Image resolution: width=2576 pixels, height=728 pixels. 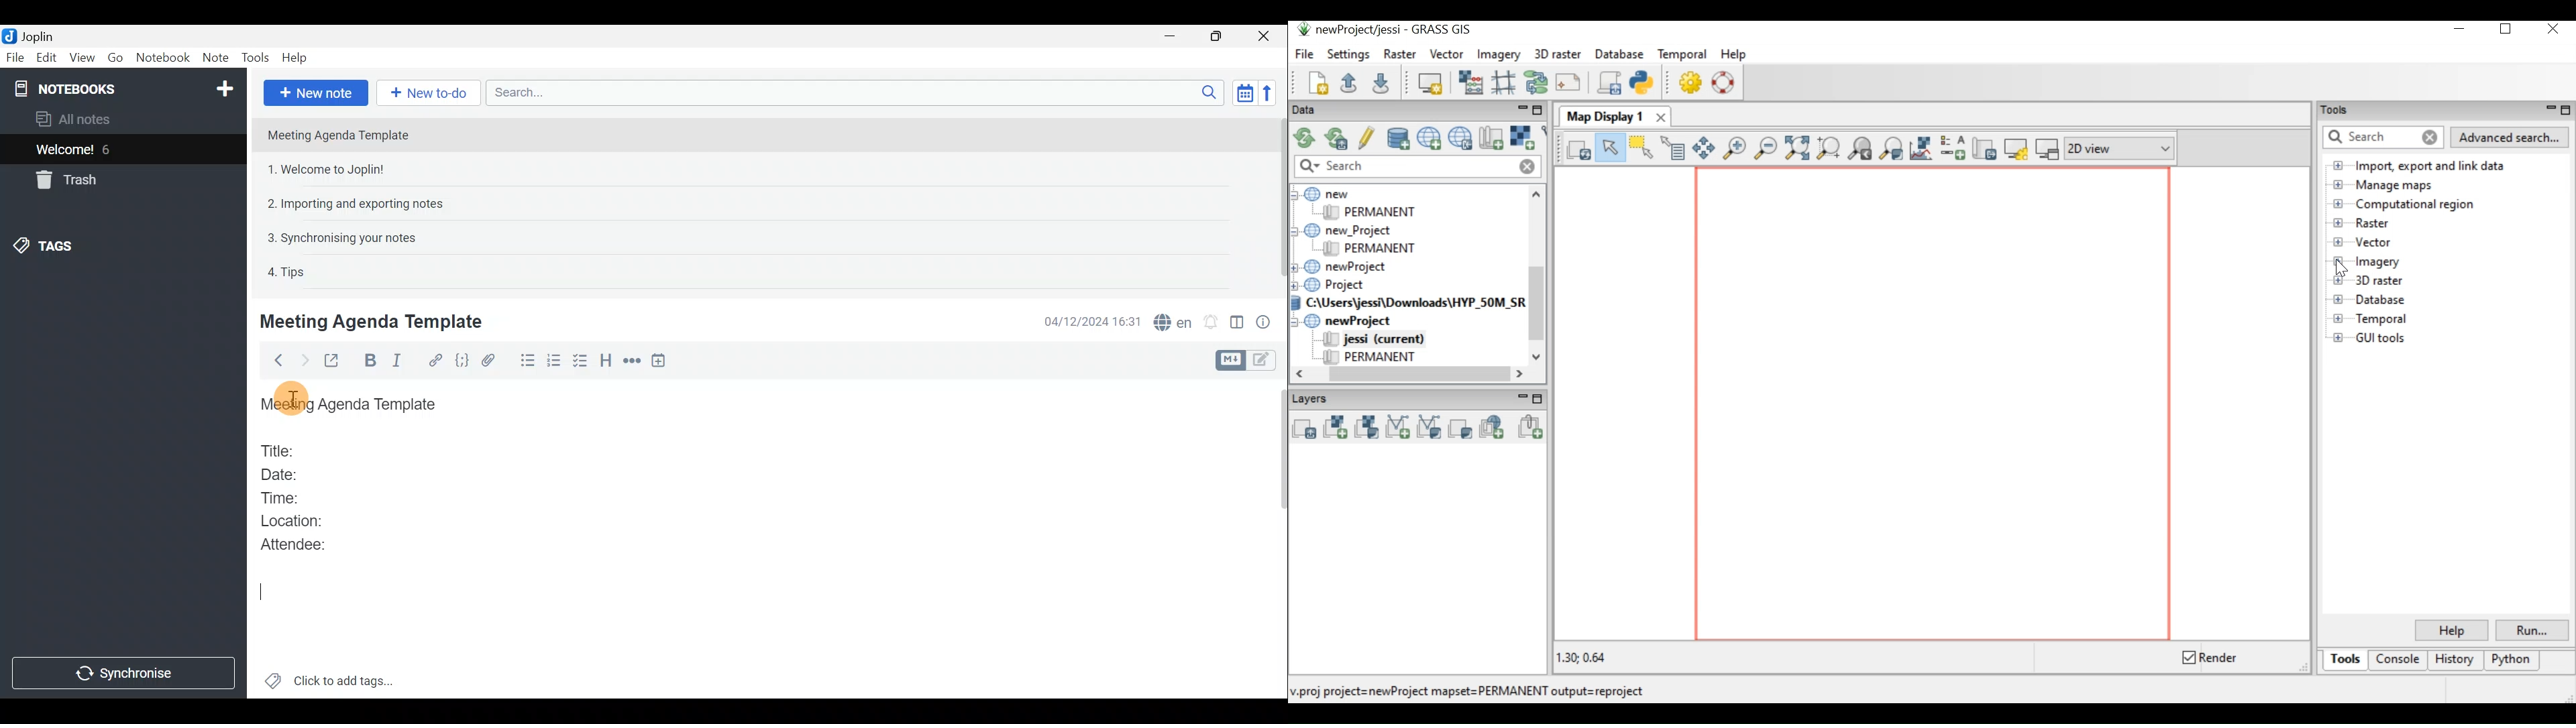 I want to click on Go, so click(x=115, y=57).